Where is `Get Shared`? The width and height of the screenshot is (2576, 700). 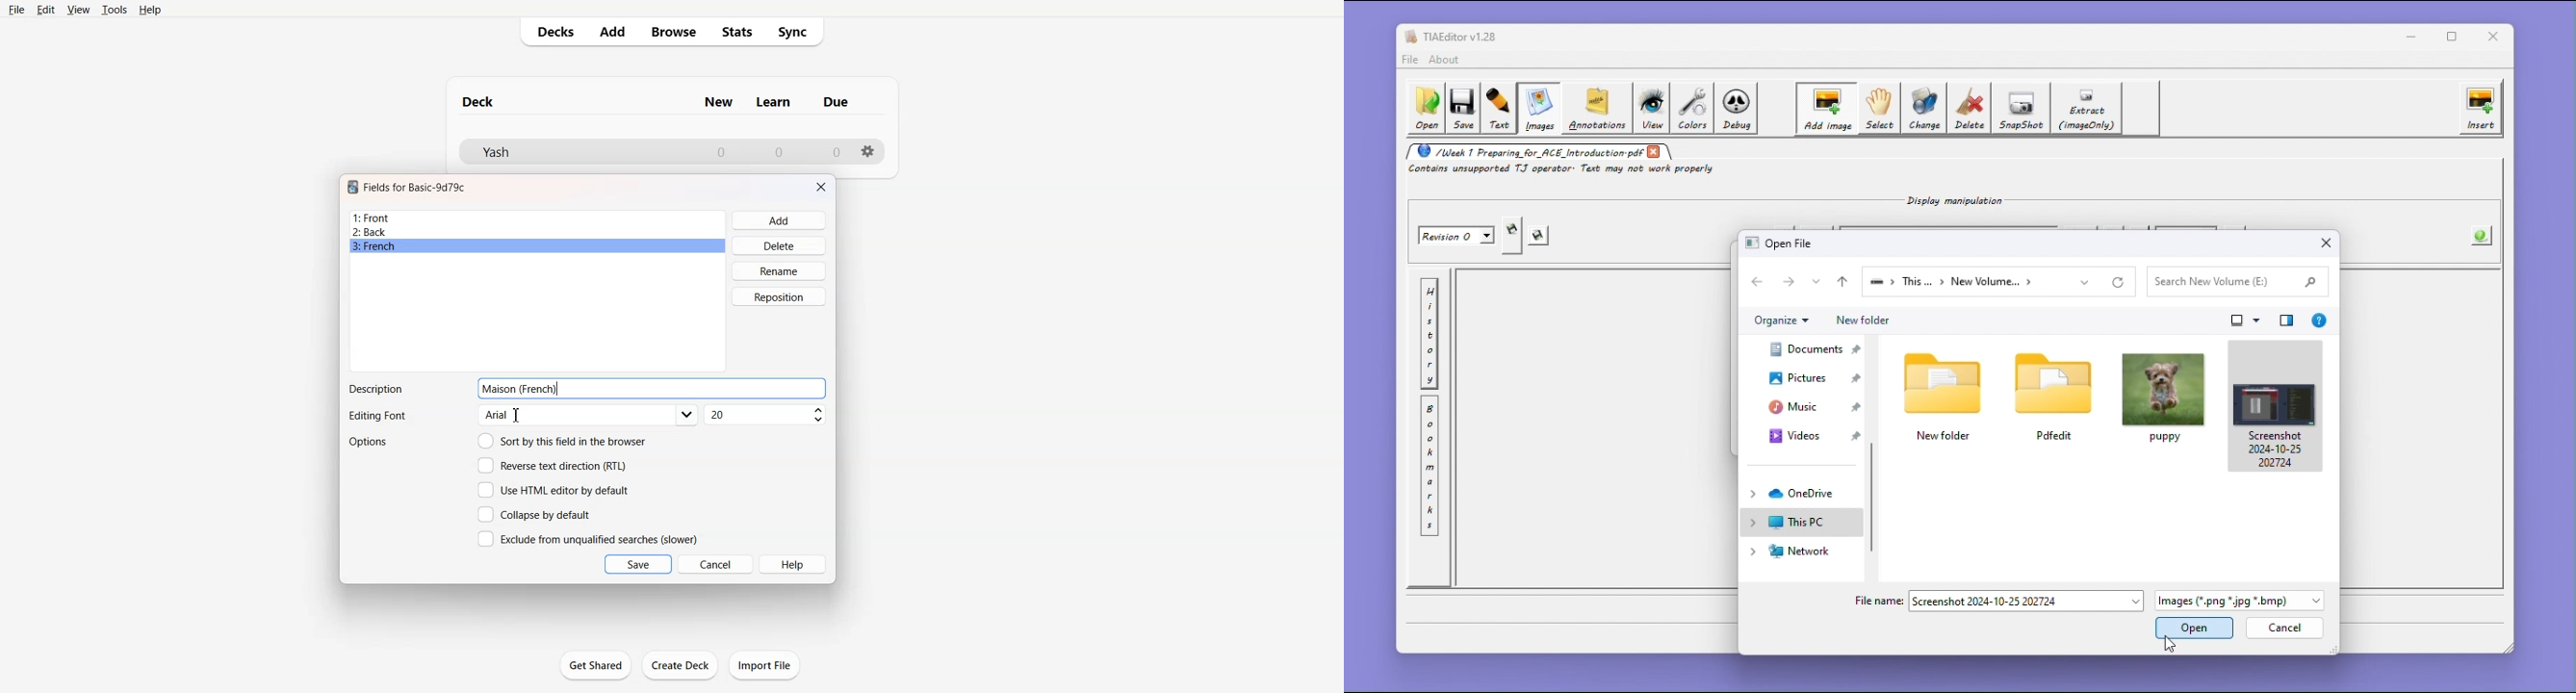
Get Shared is located at coordinates (596, 665).